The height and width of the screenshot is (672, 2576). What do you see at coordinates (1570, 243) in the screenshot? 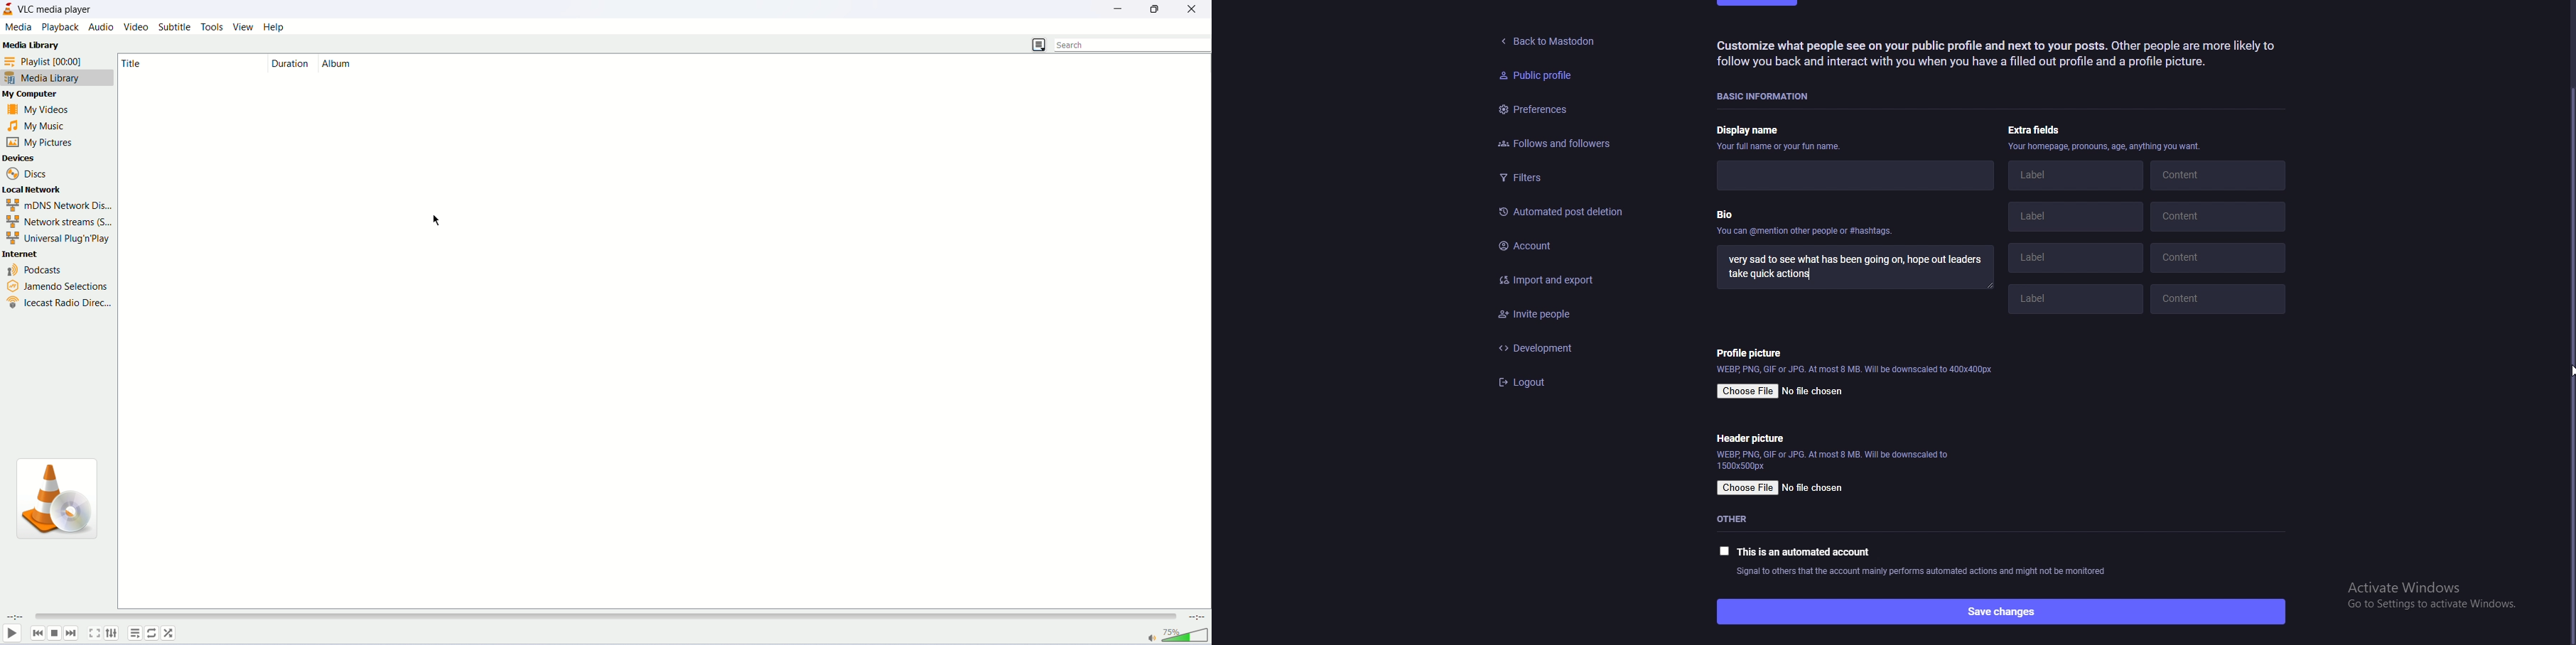
I see `Account` at bounding box center [1570, 243].